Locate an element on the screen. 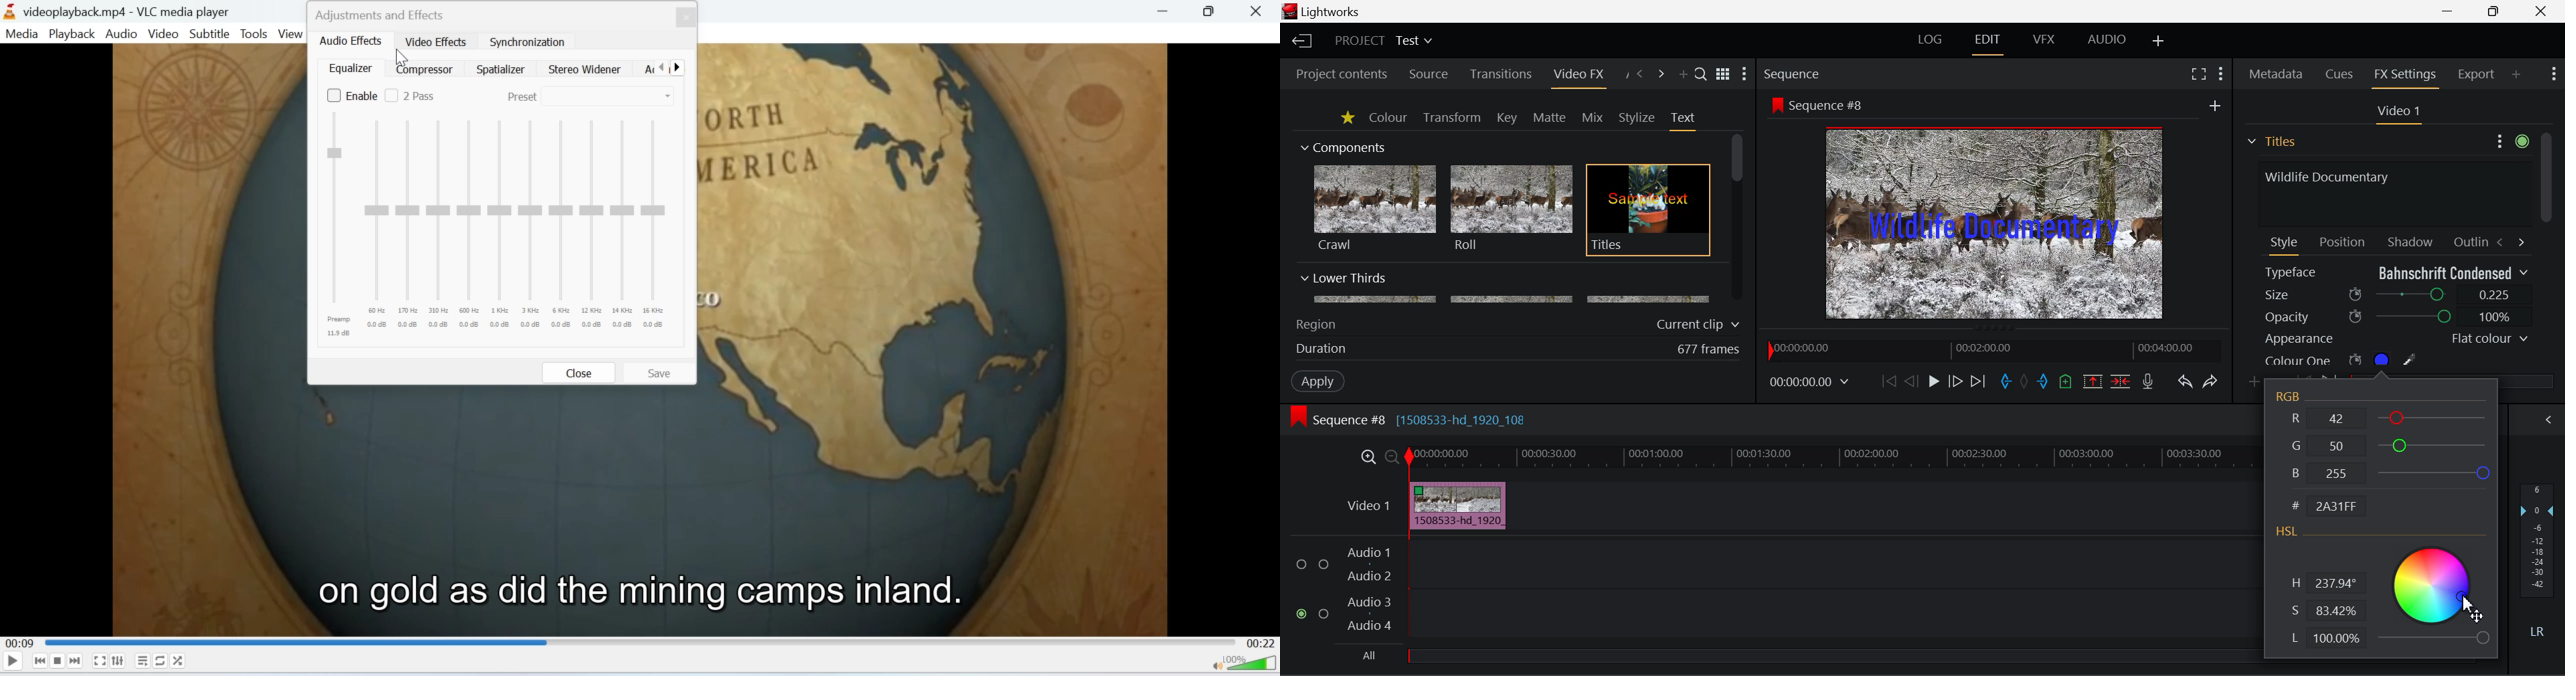 The image size is (2576, 700). R is located at coordinates (2392, 417).